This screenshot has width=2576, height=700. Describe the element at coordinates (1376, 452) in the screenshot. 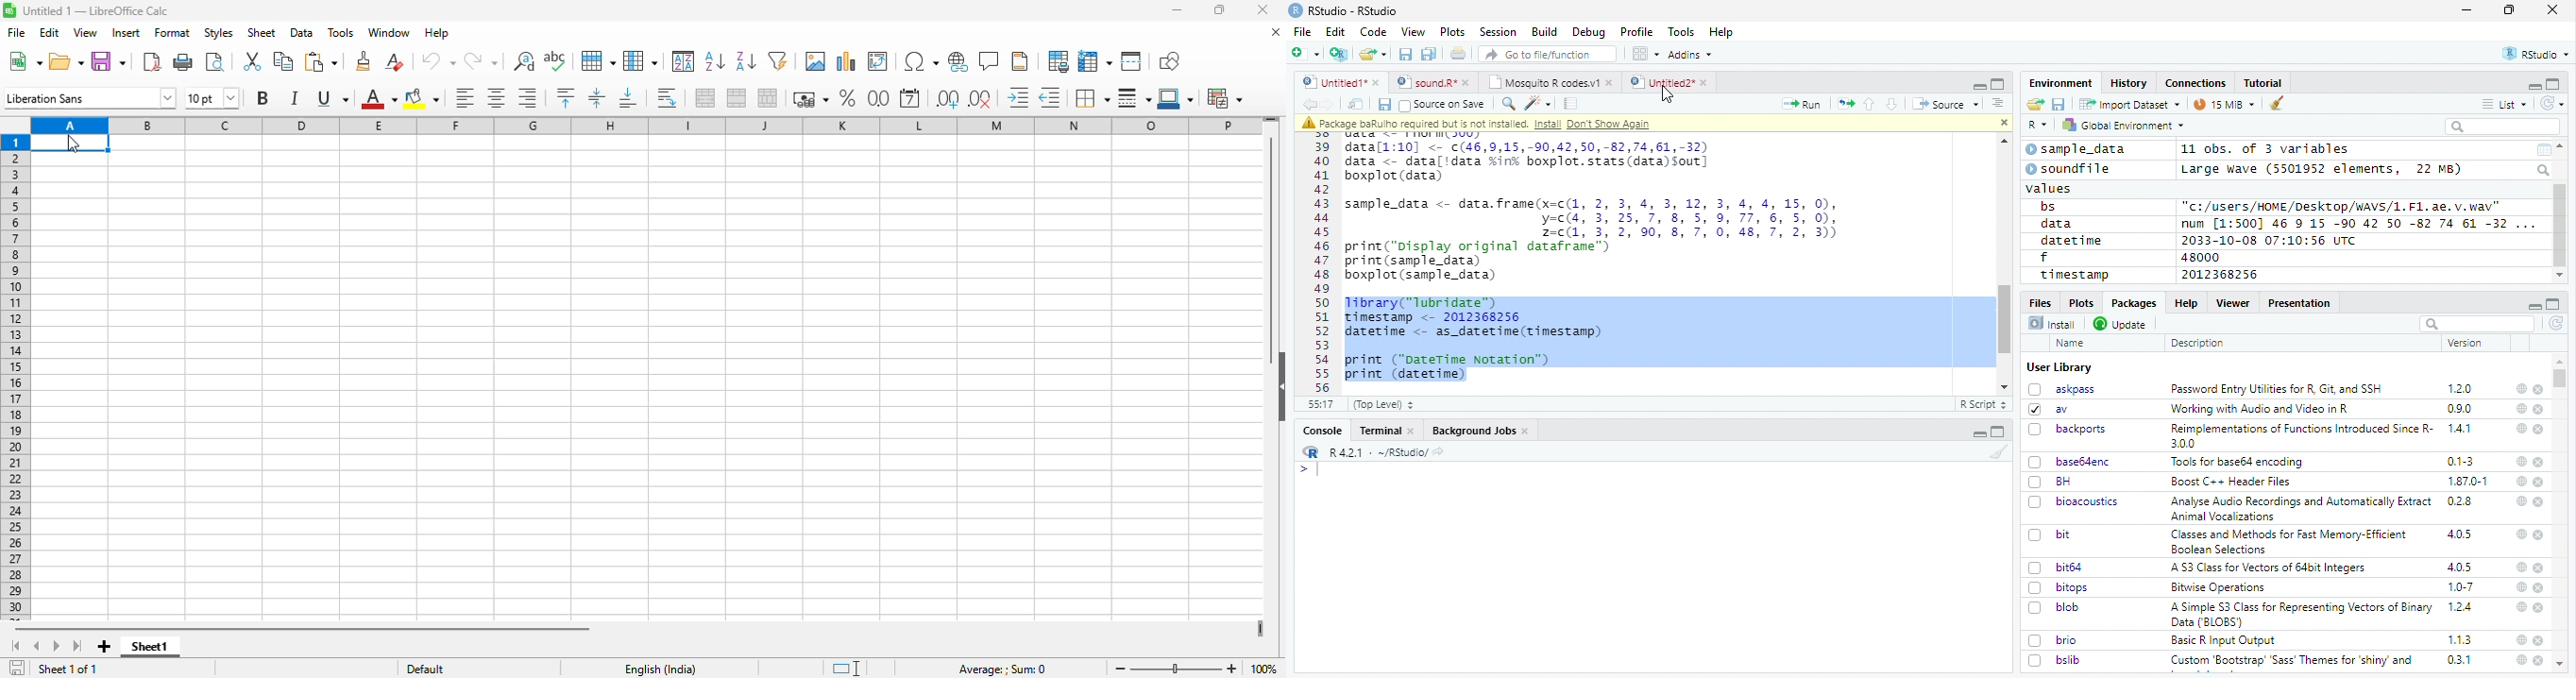

I see `R 4.2.1 - ~/RStudio/` at that location.